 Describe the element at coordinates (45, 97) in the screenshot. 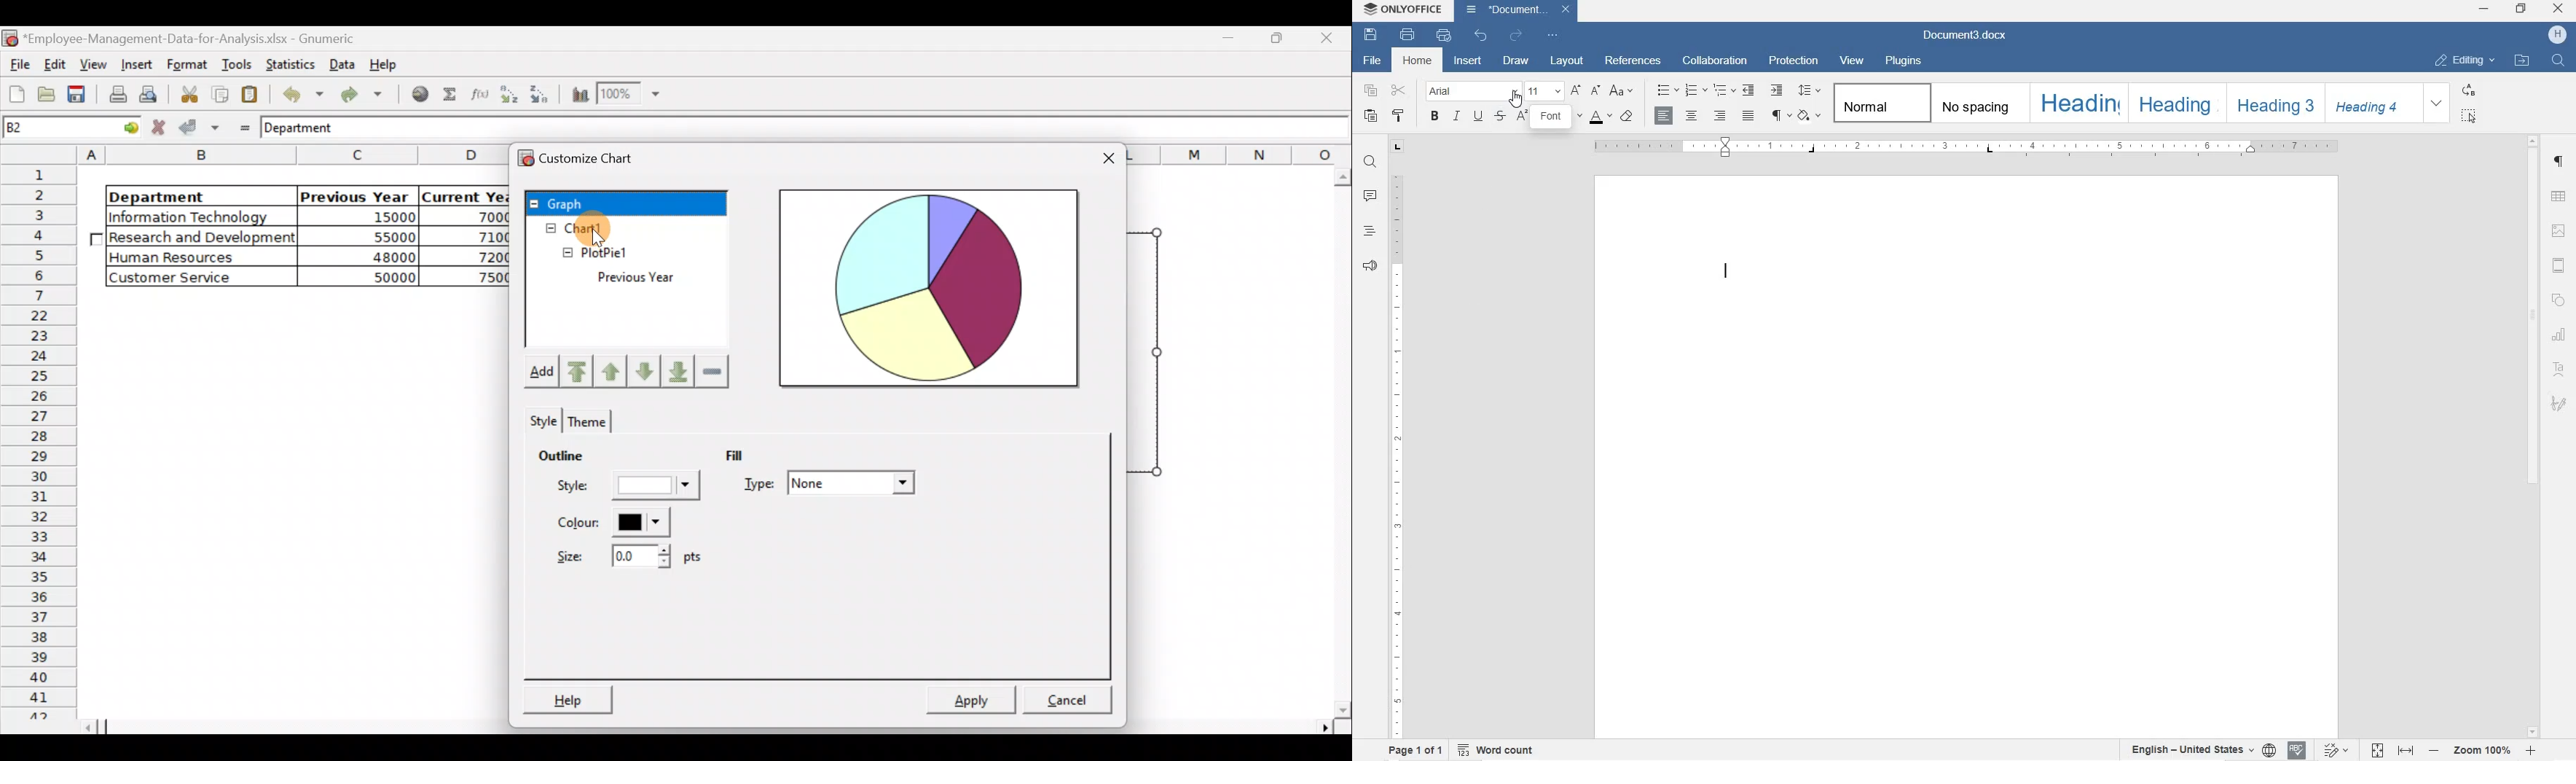

I see `Open a file` at that location.